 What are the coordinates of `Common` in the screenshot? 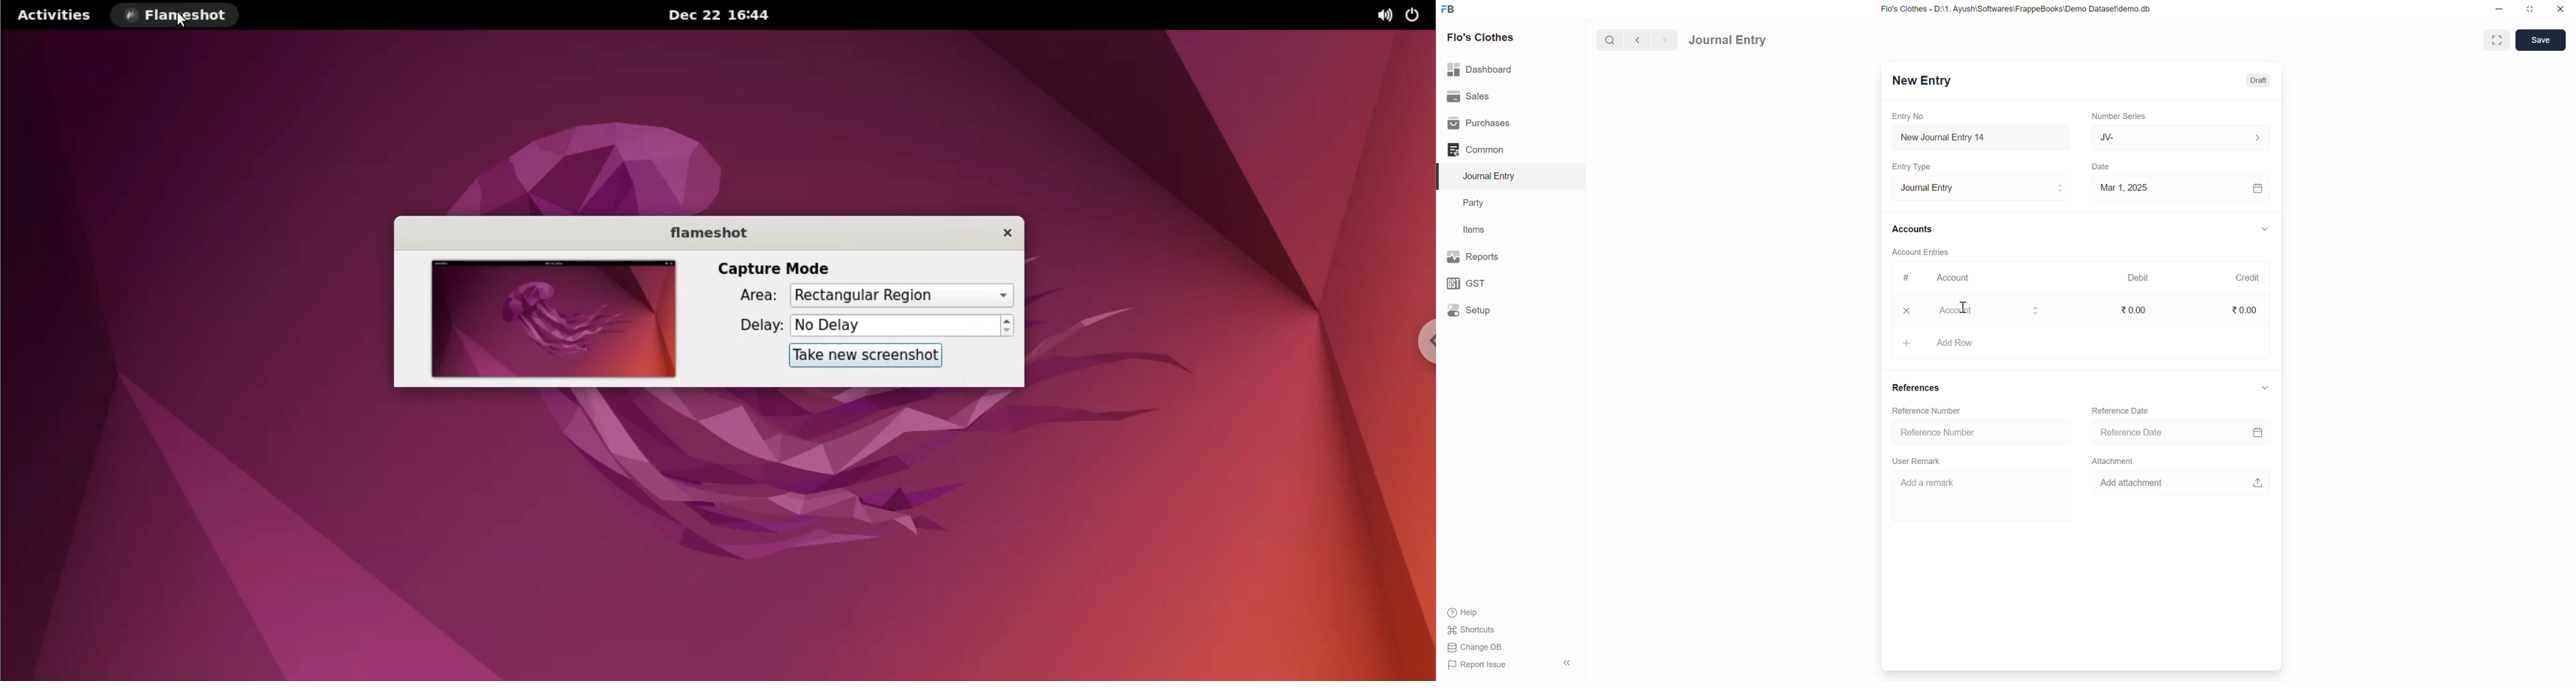 It's located at (1476, 150).